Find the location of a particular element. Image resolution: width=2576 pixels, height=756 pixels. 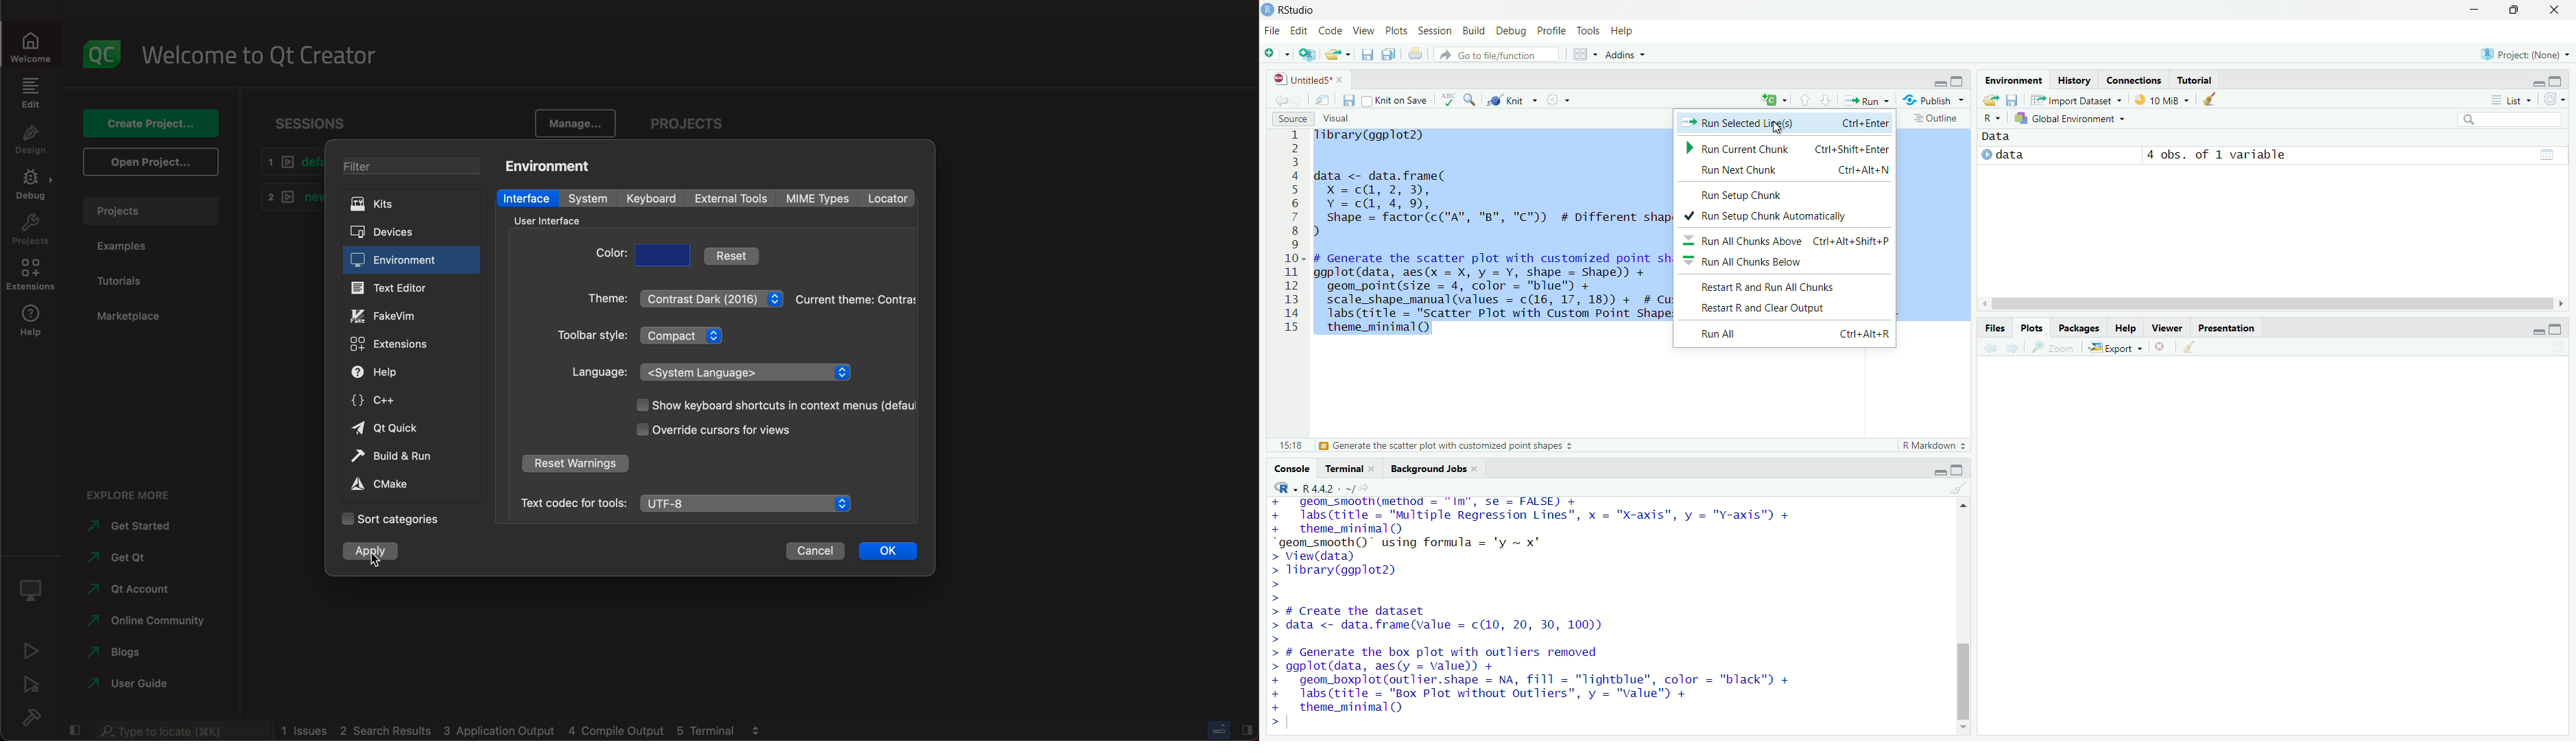

R Markdown is located at coordinates (1935, 445).